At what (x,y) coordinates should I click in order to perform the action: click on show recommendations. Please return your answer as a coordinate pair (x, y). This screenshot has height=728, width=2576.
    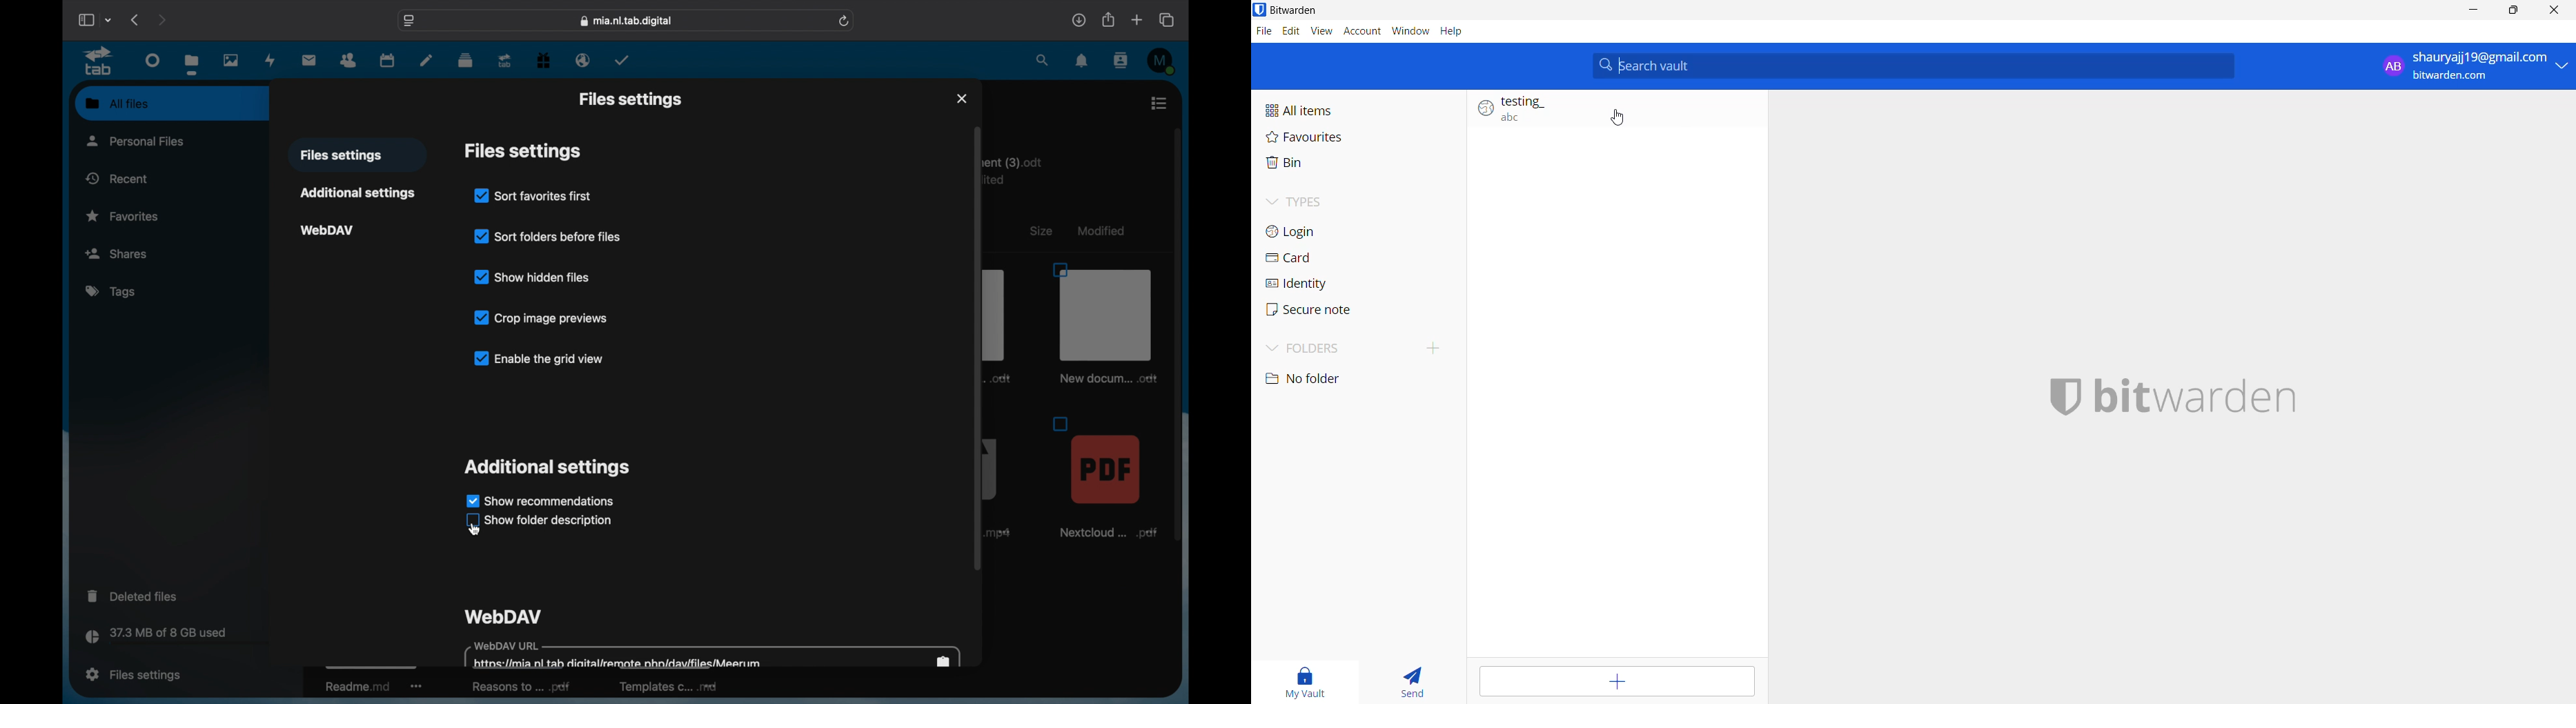
    Looking at the image, I should click on (540, 500).